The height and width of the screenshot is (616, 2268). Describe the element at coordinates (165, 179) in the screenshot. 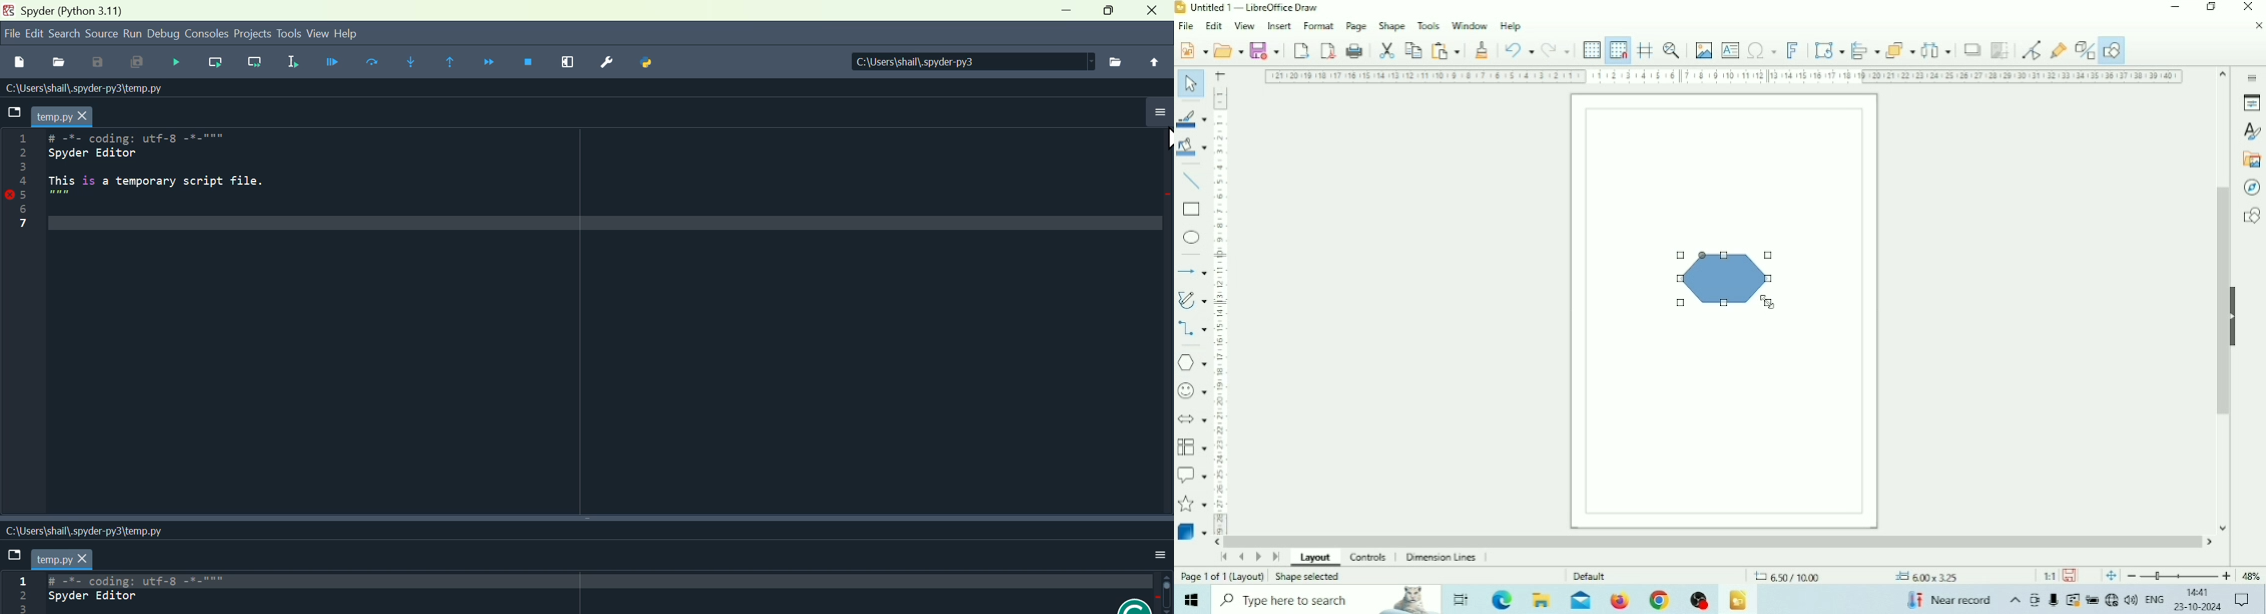

I see `# -*- coding: utf-g -*-"""
Spyder Editor
This is a temporary script file.` at that location.